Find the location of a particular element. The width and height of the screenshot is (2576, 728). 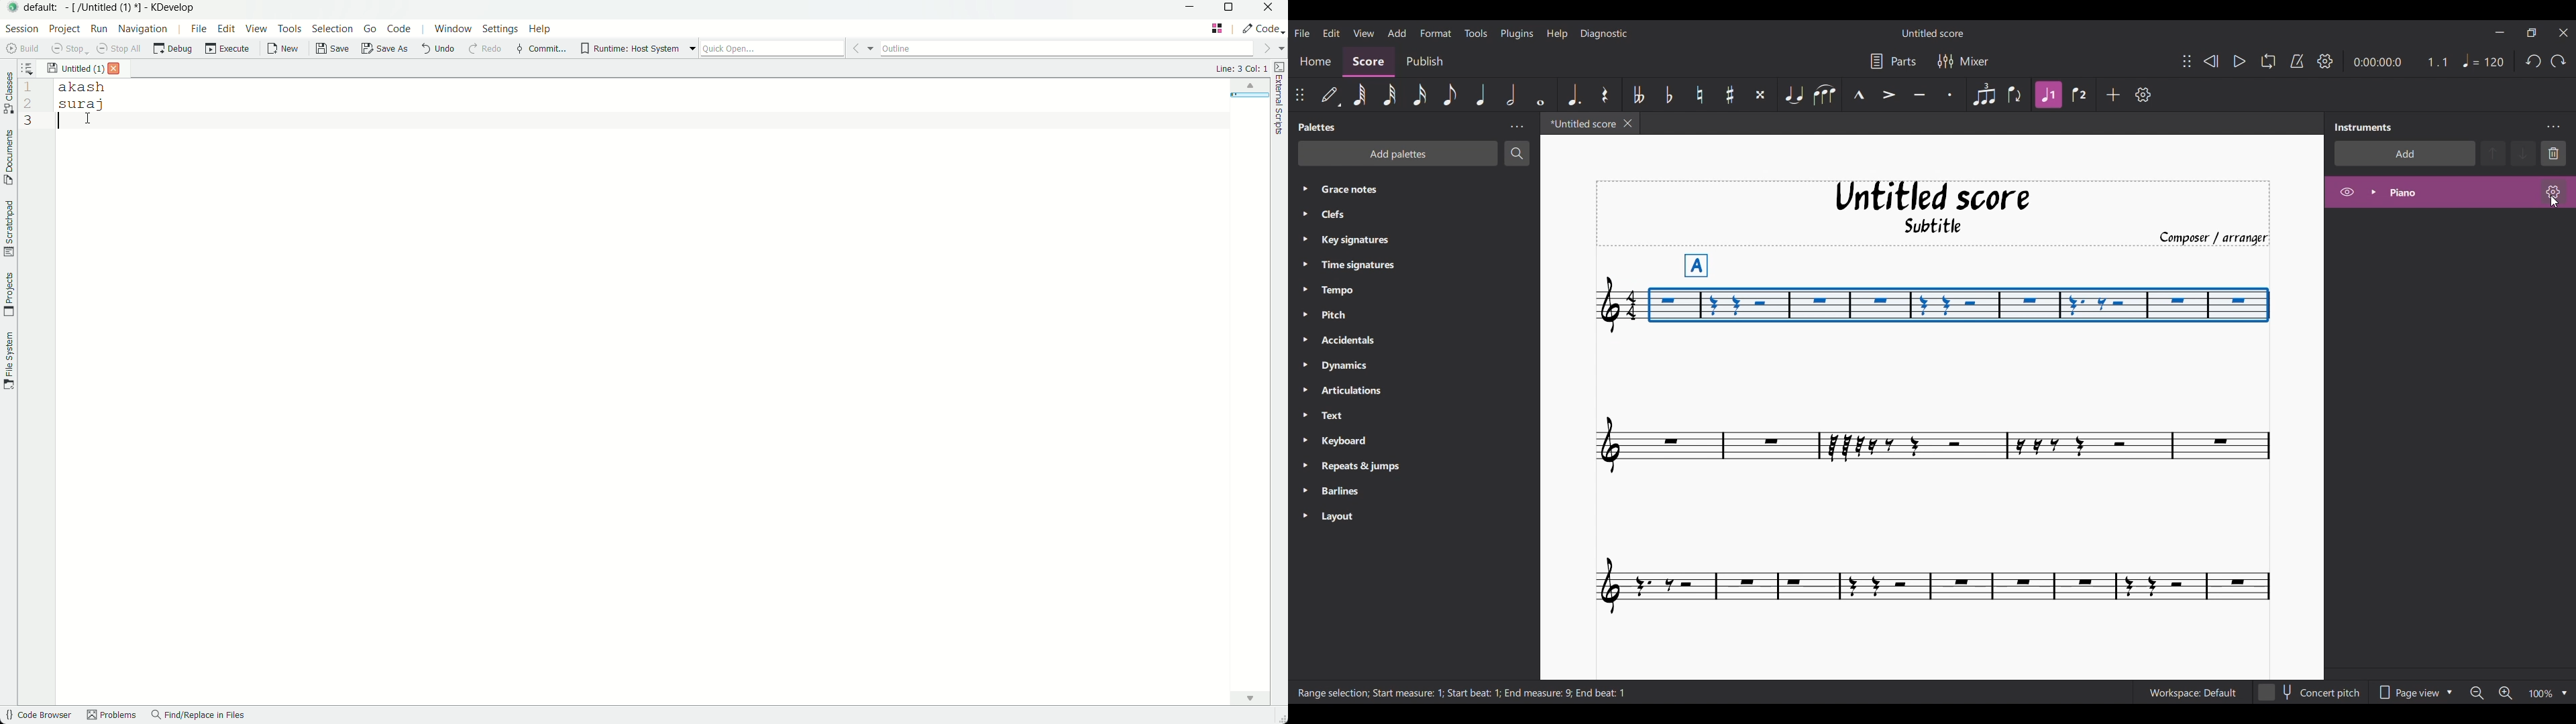

Loop playback is located at coordinates (2268, 61).